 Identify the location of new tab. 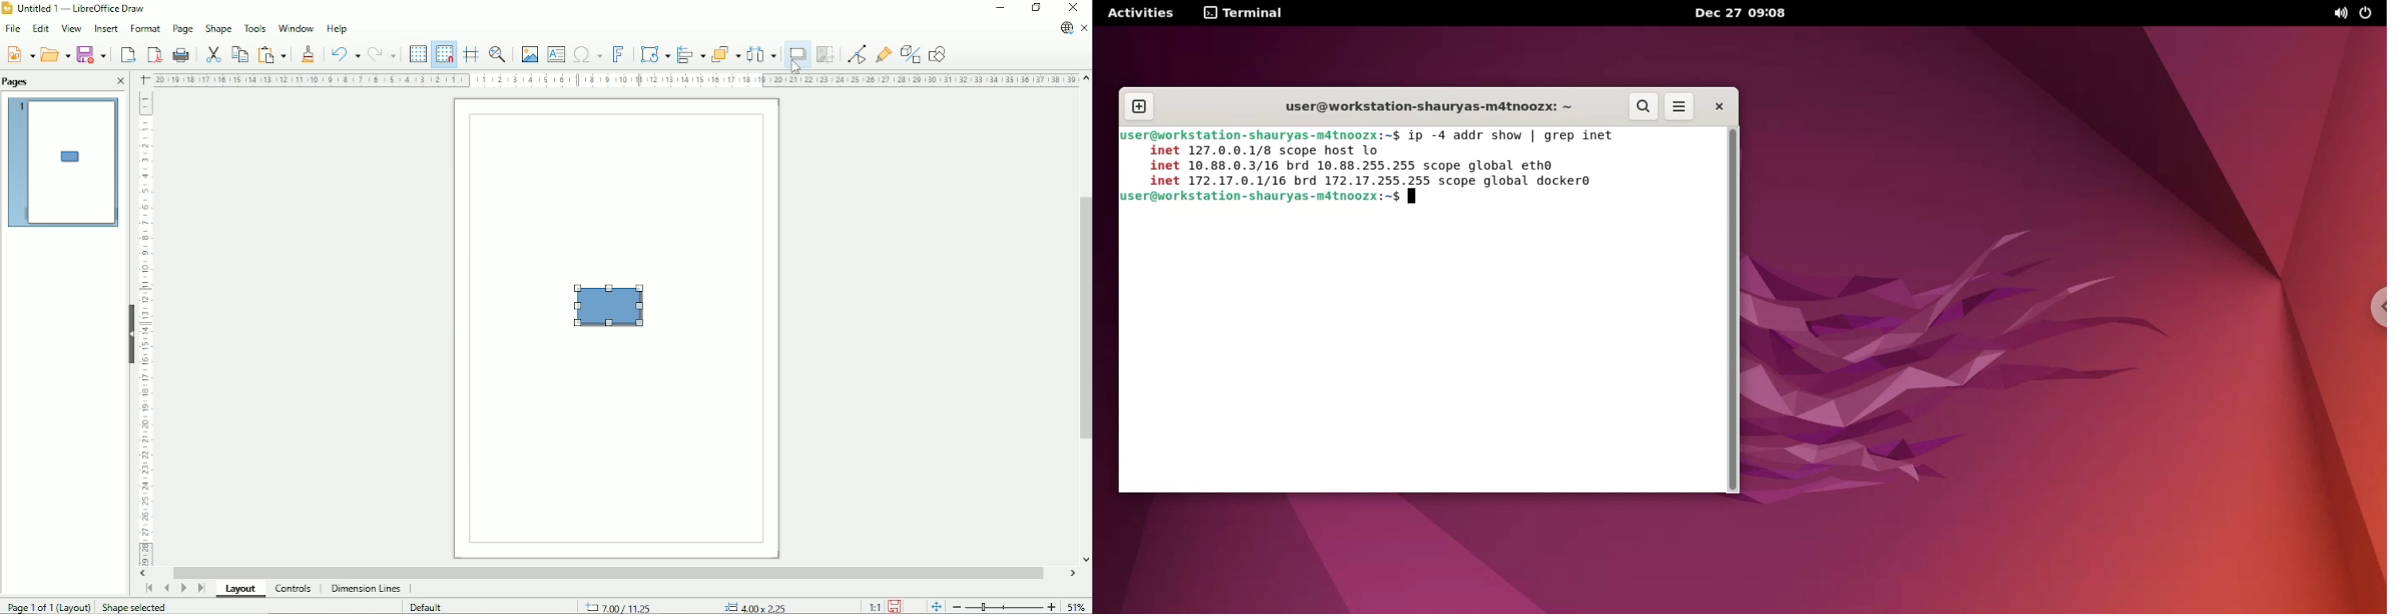
(1135, 107).